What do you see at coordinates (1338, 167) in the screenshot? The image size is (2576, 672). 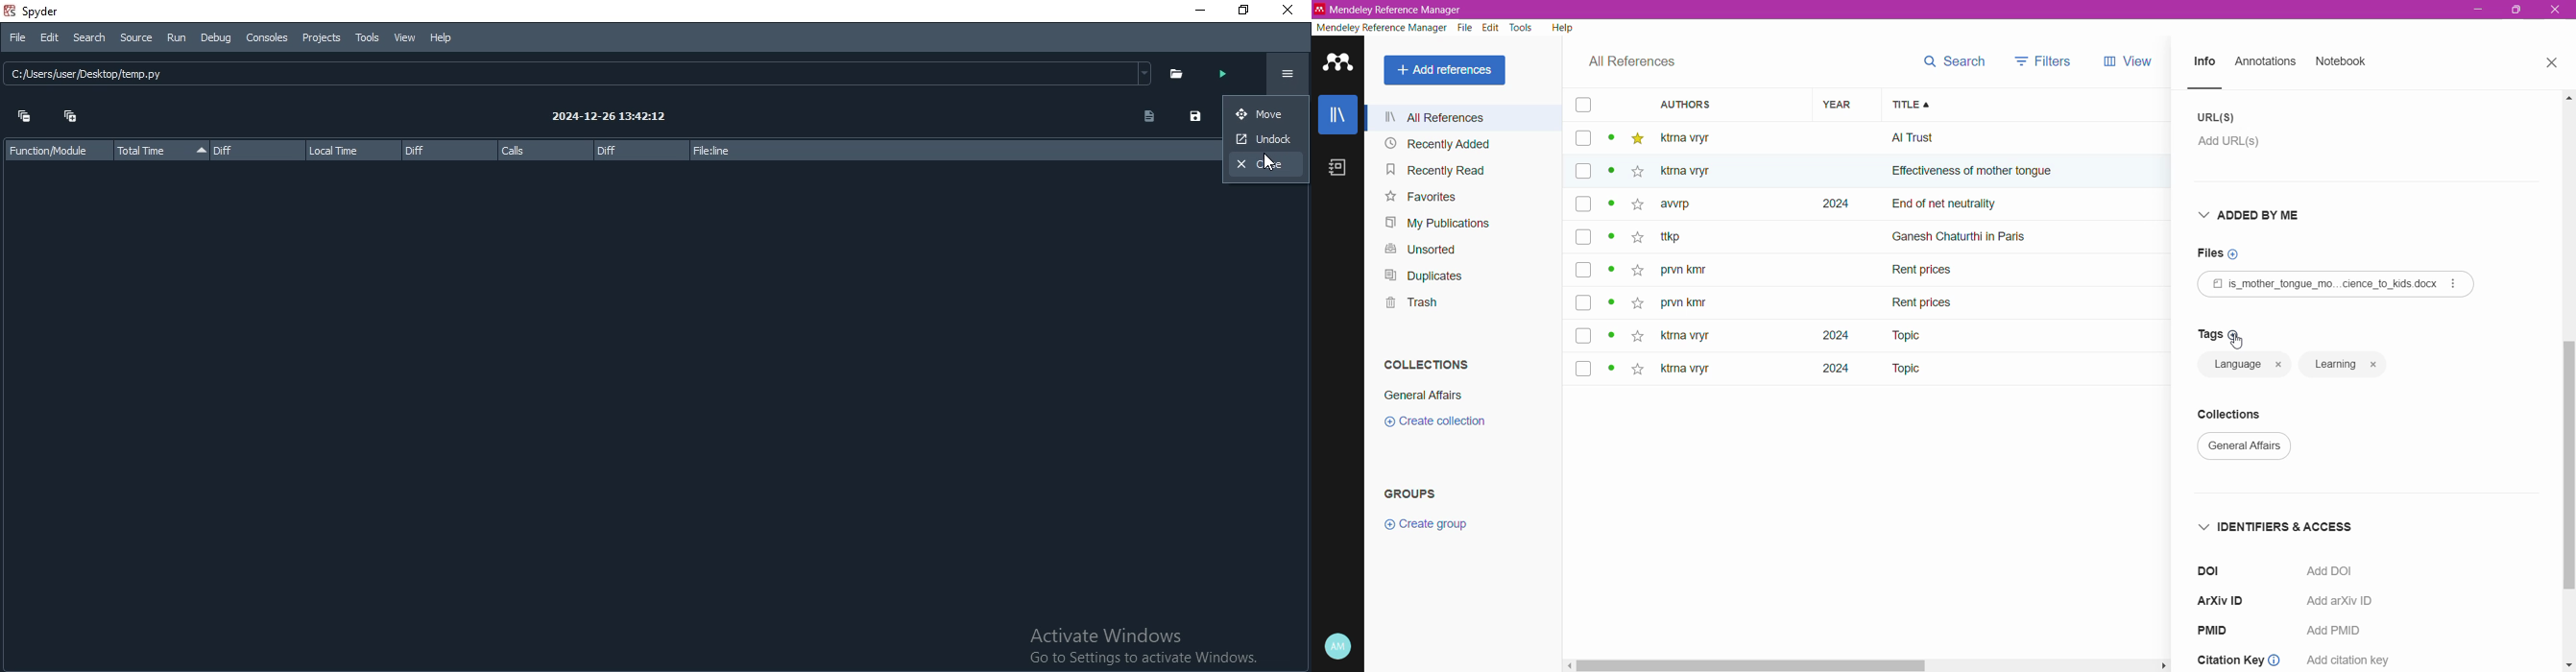 I see `Notebook` at bounding box center [1338, 167].